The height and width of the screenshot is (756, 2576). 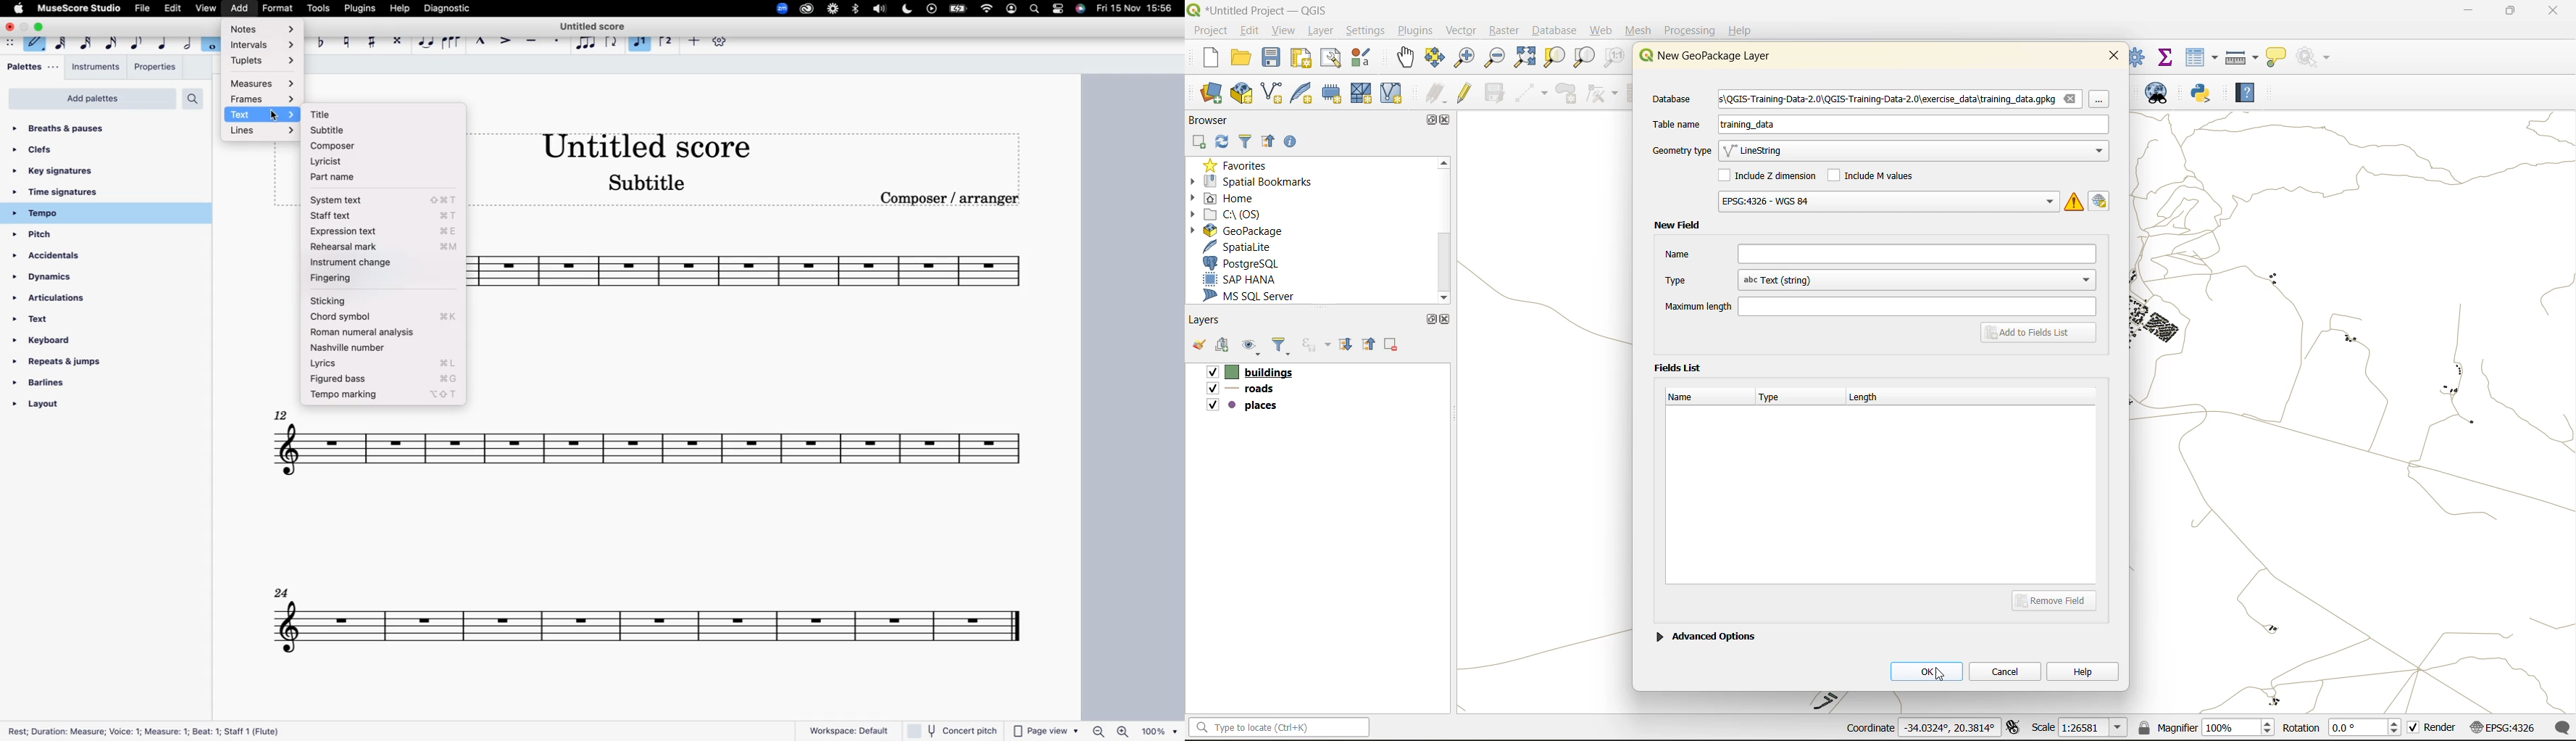 I want to click on home, so click(x=1228, y=198).